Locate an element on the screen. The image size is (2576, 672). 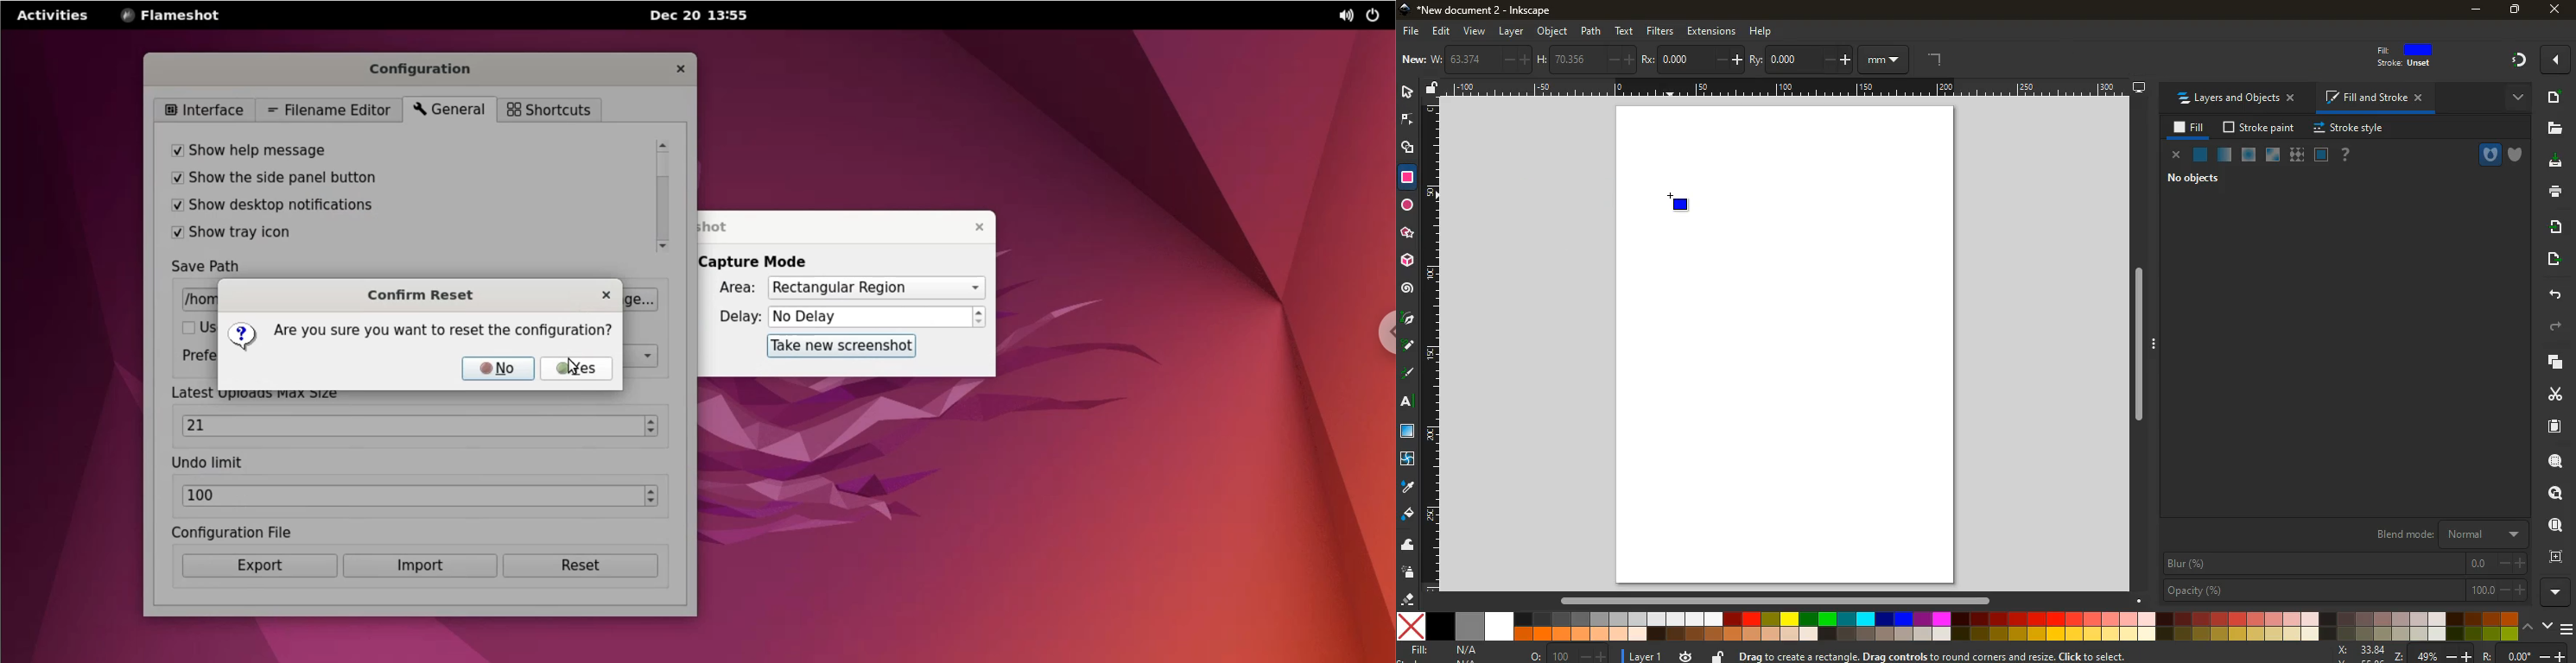
fill is located at coordinates (2189, 130).